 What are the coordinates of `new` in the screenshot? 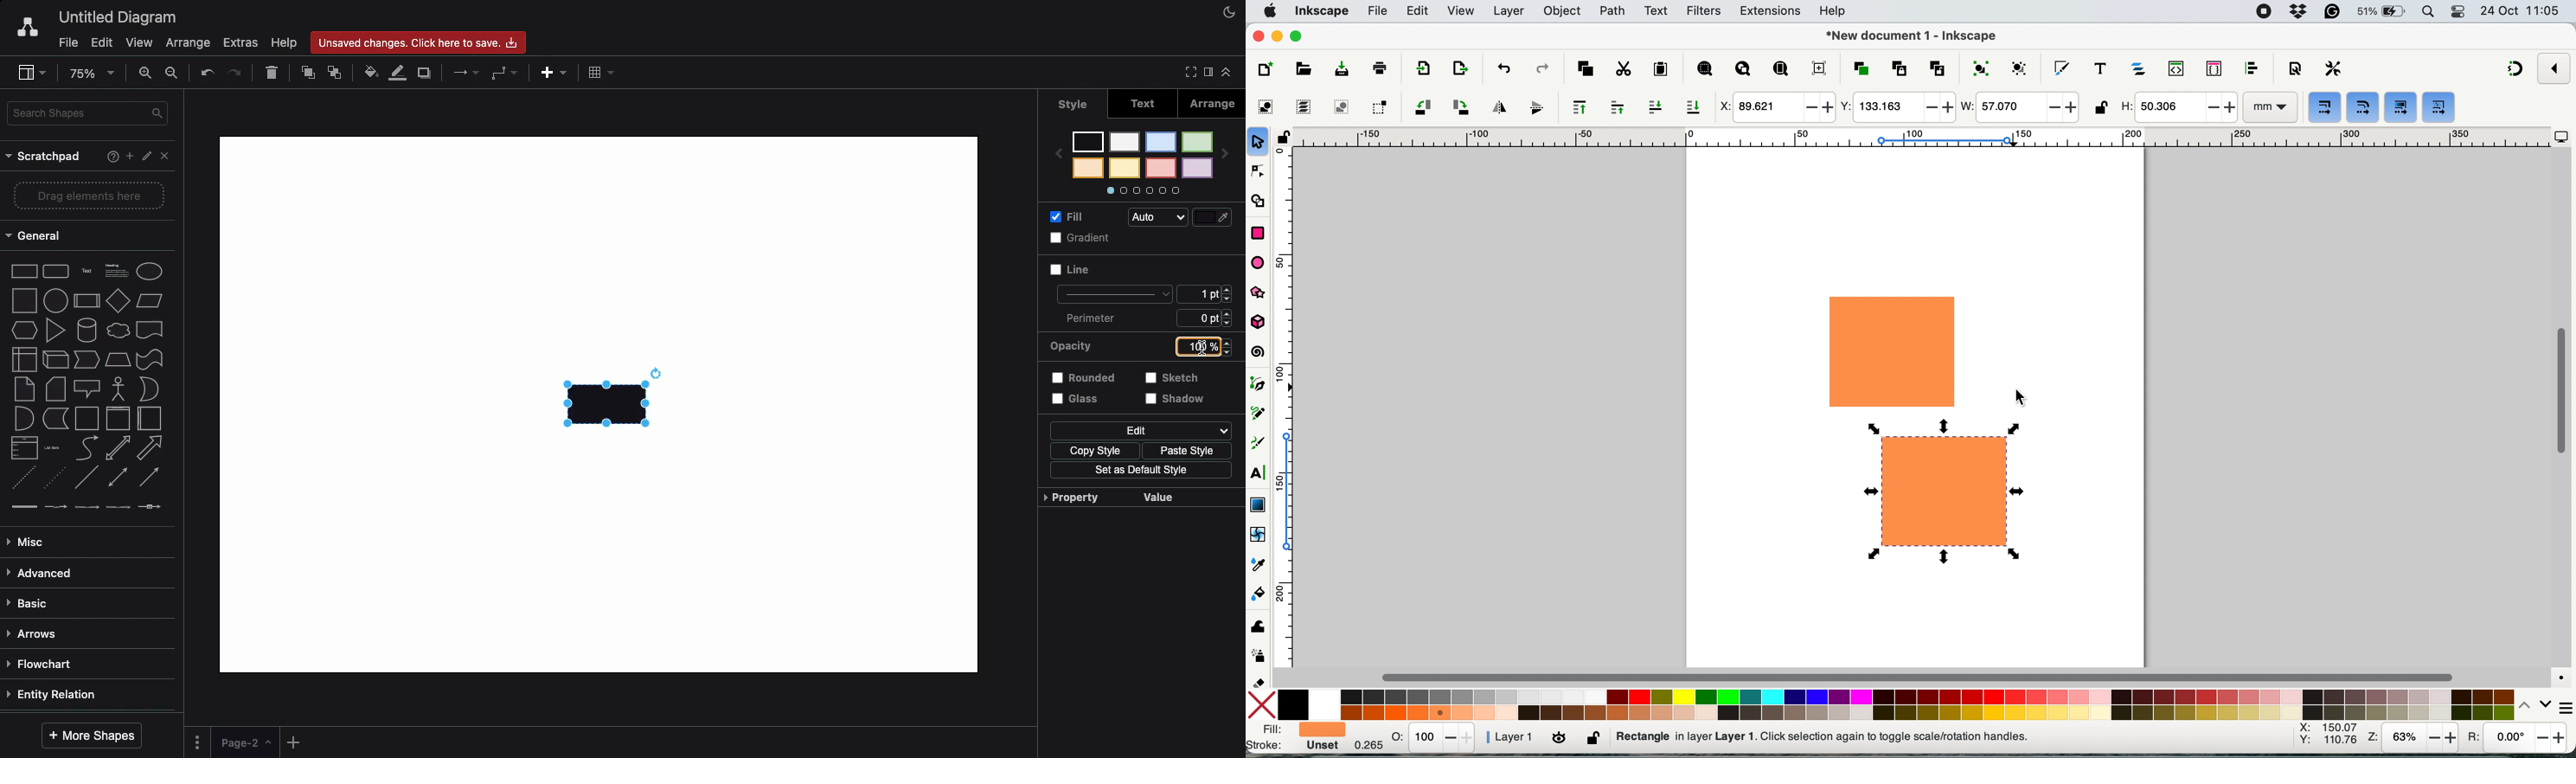 It's located at (1267, 69).